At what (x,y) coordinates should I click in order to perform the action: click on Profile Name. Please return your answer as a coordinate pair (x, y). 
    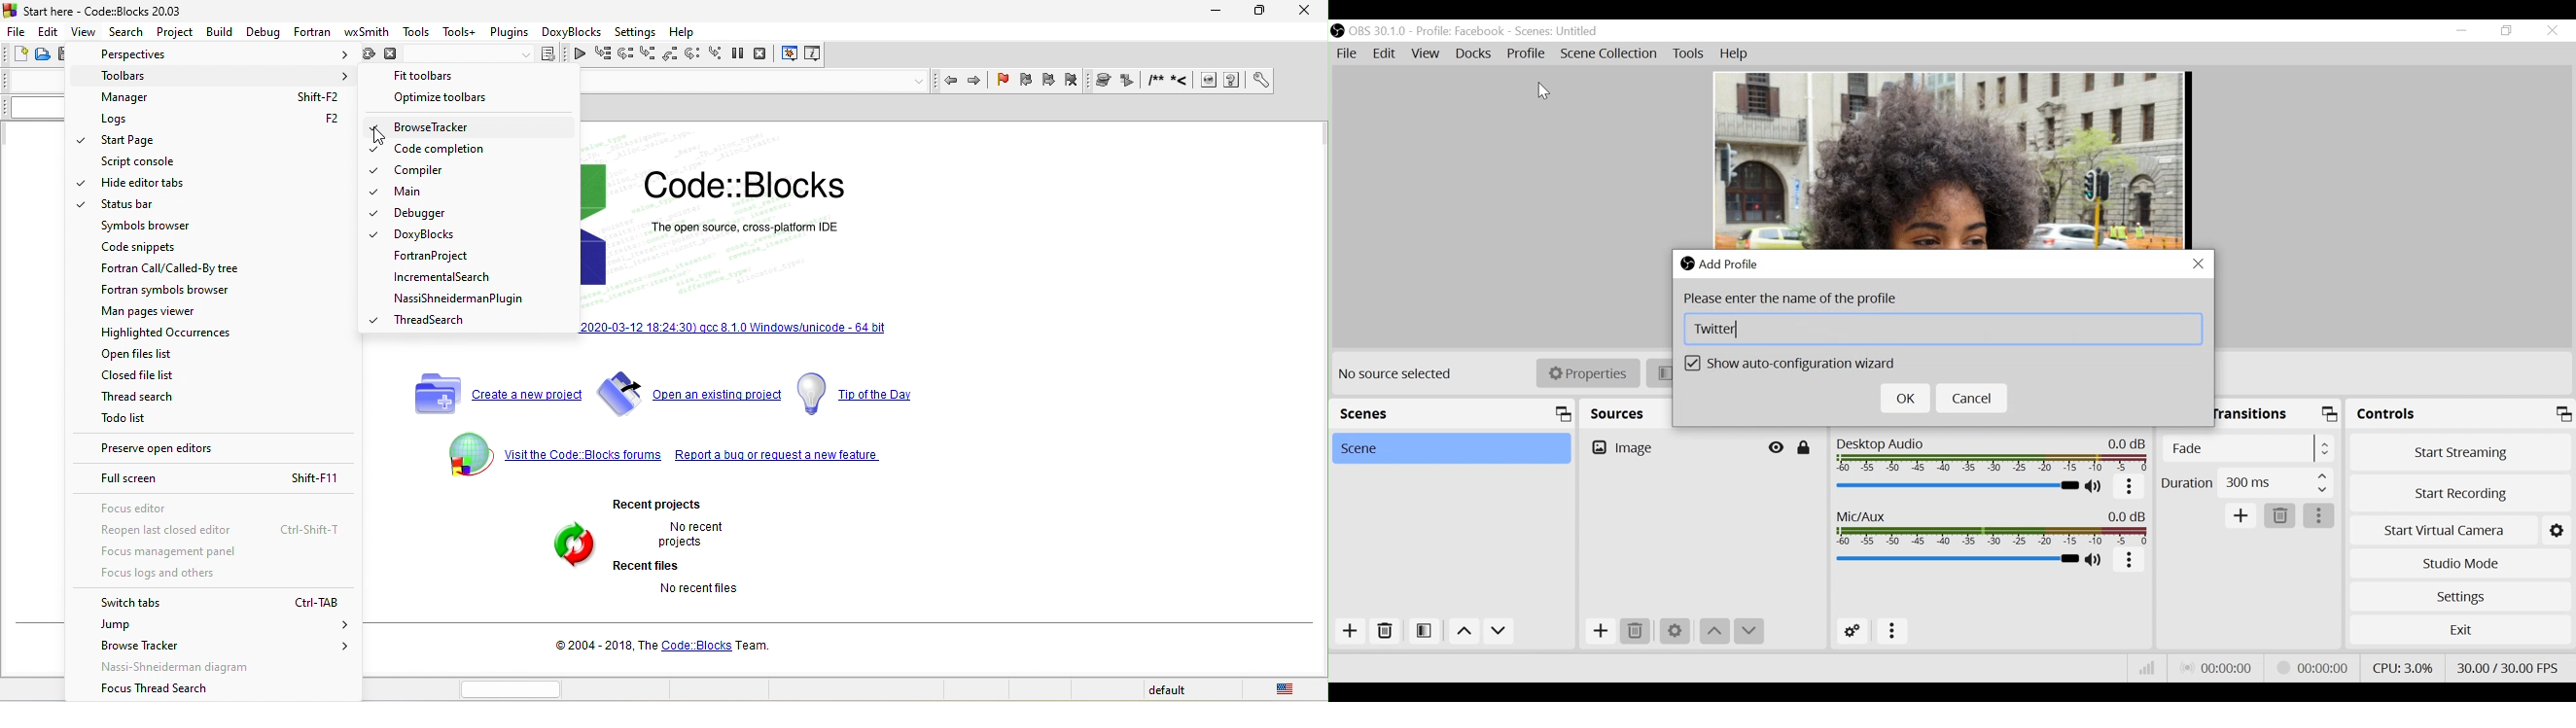
    Looking at the image, I should click on (1460, 32).